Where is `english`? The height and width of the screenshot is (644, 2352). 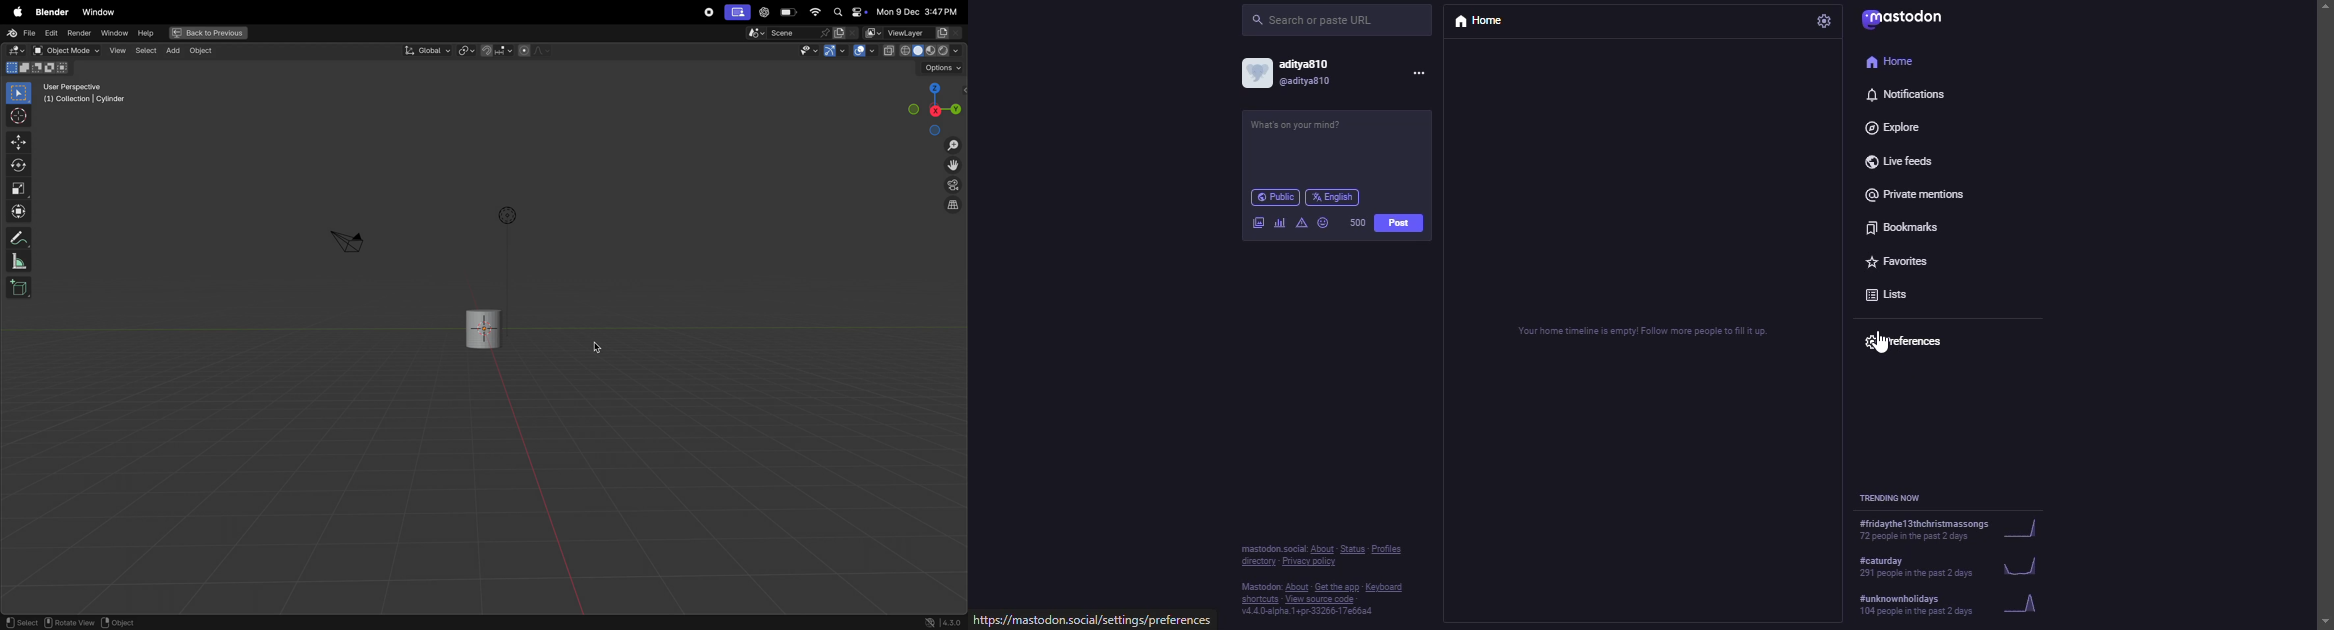
english is located at coordinates (1336, 194).